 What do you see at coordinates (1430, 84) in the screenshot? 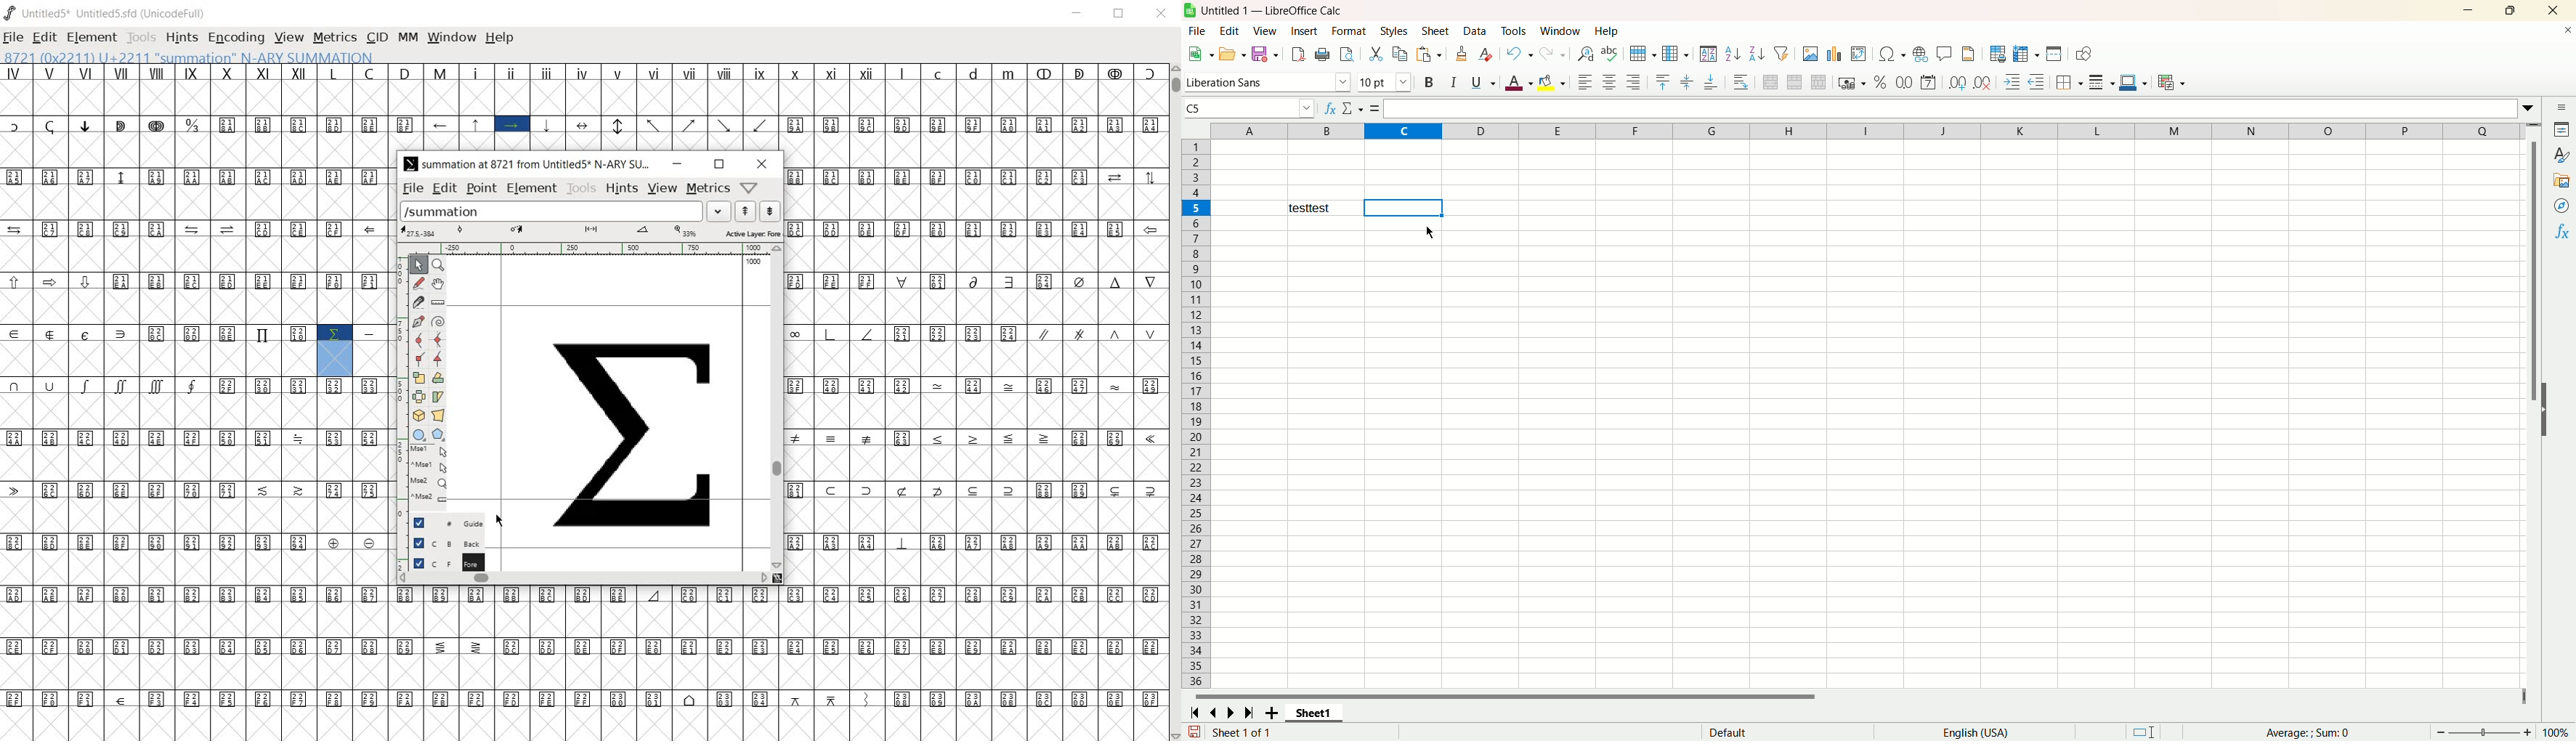
I see `bold` at bounding box center [1430, 84].